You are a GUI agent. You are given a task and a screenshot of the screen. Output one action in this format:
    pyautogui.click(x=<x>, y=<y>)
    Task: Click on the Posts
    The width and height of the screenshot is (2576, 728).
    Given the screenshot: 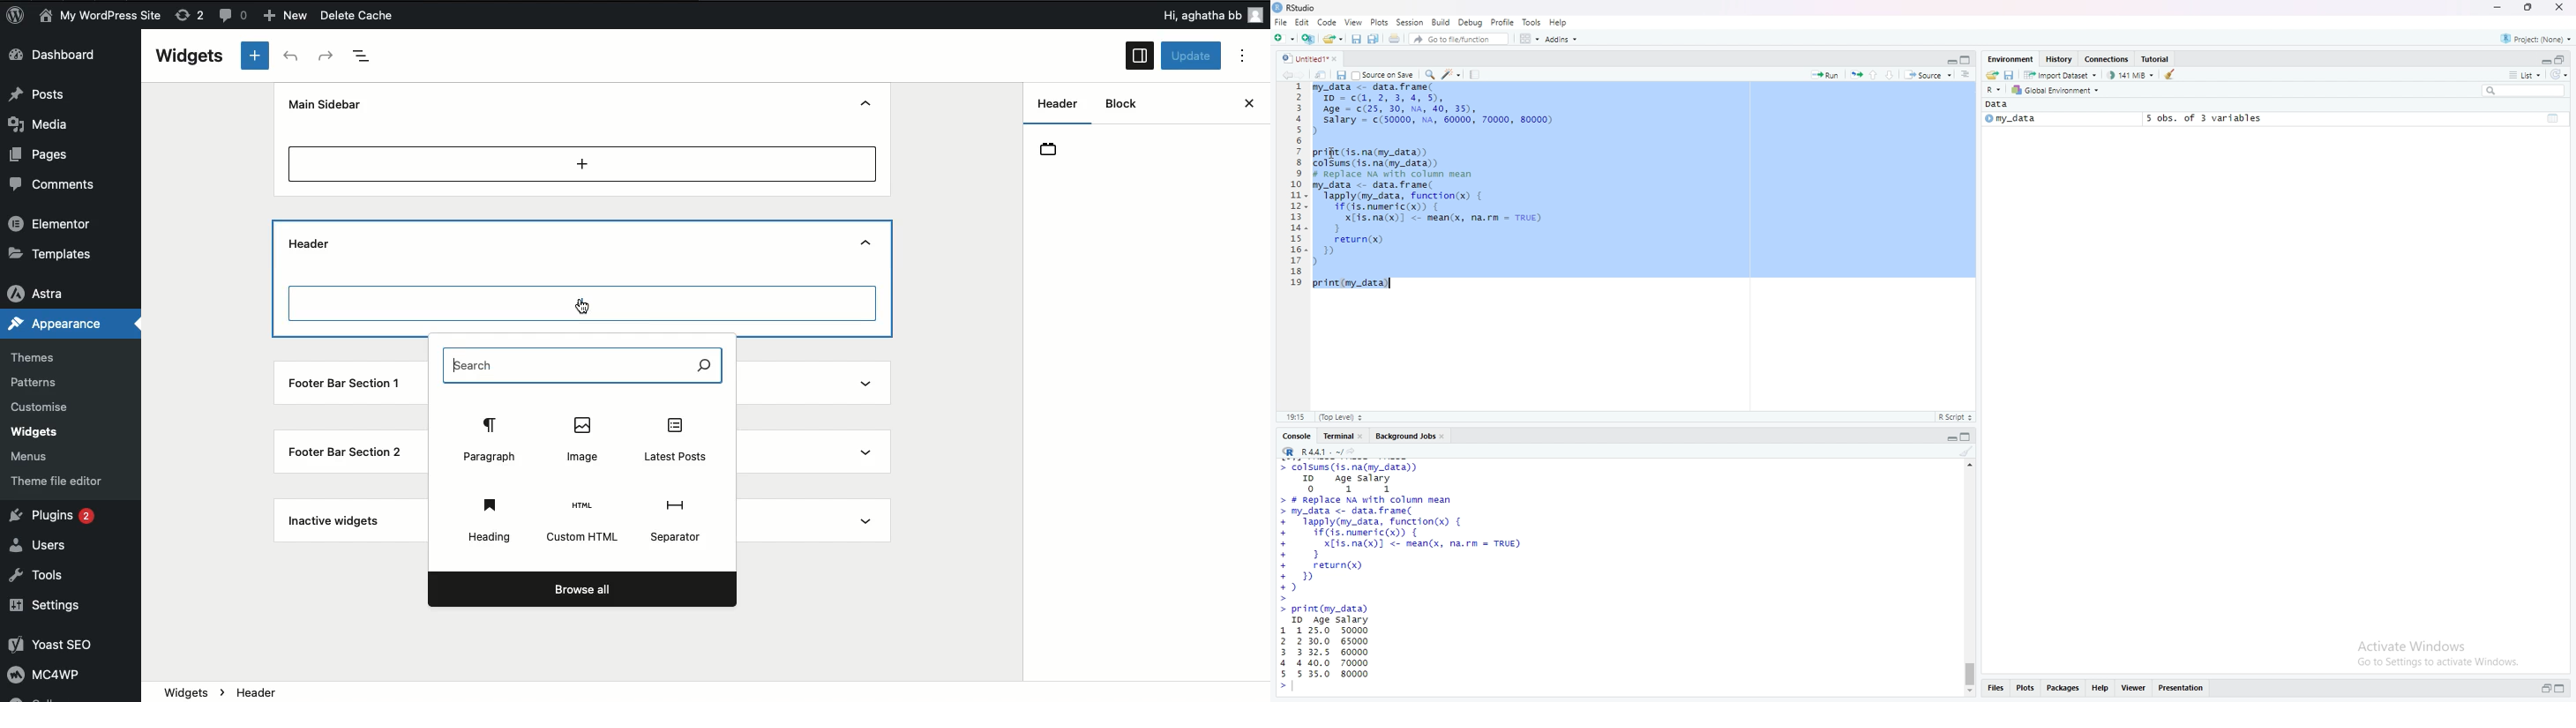 What is the action you would take?
    pyautogui.click(x=45, y=94)
    